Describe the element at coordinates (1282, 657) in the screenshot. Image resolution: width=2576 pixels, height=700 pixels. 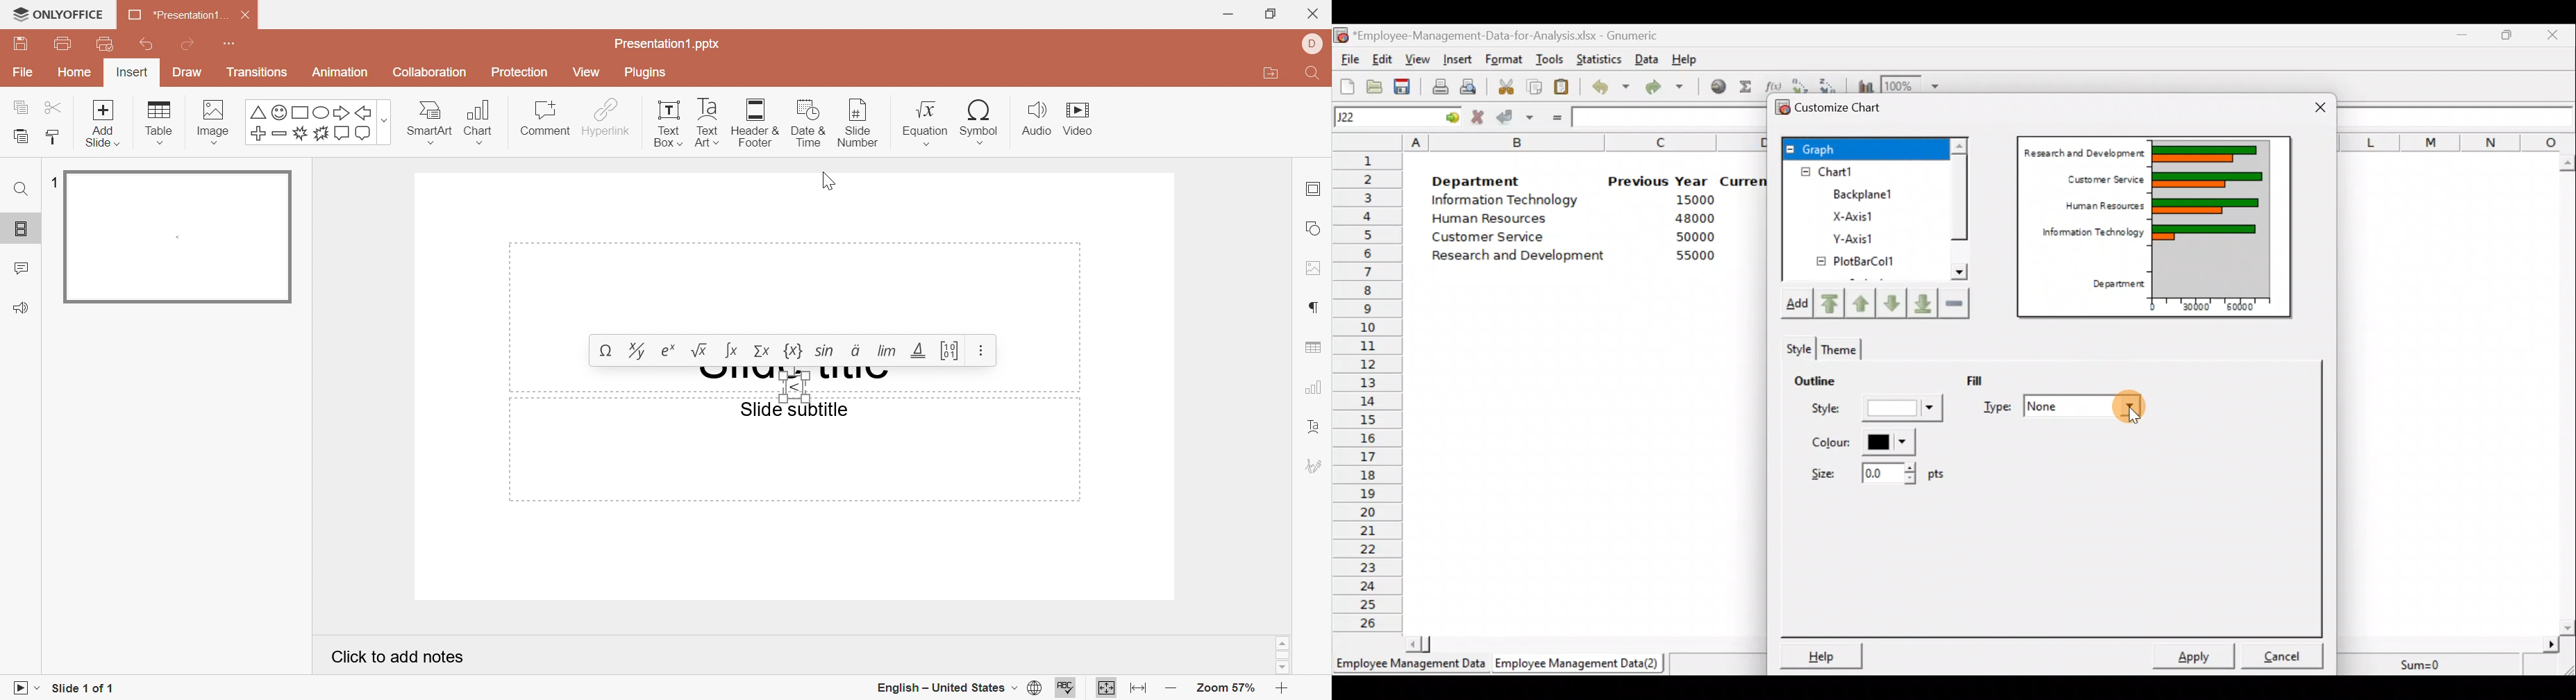
I see `Scroll Bar` at that location.